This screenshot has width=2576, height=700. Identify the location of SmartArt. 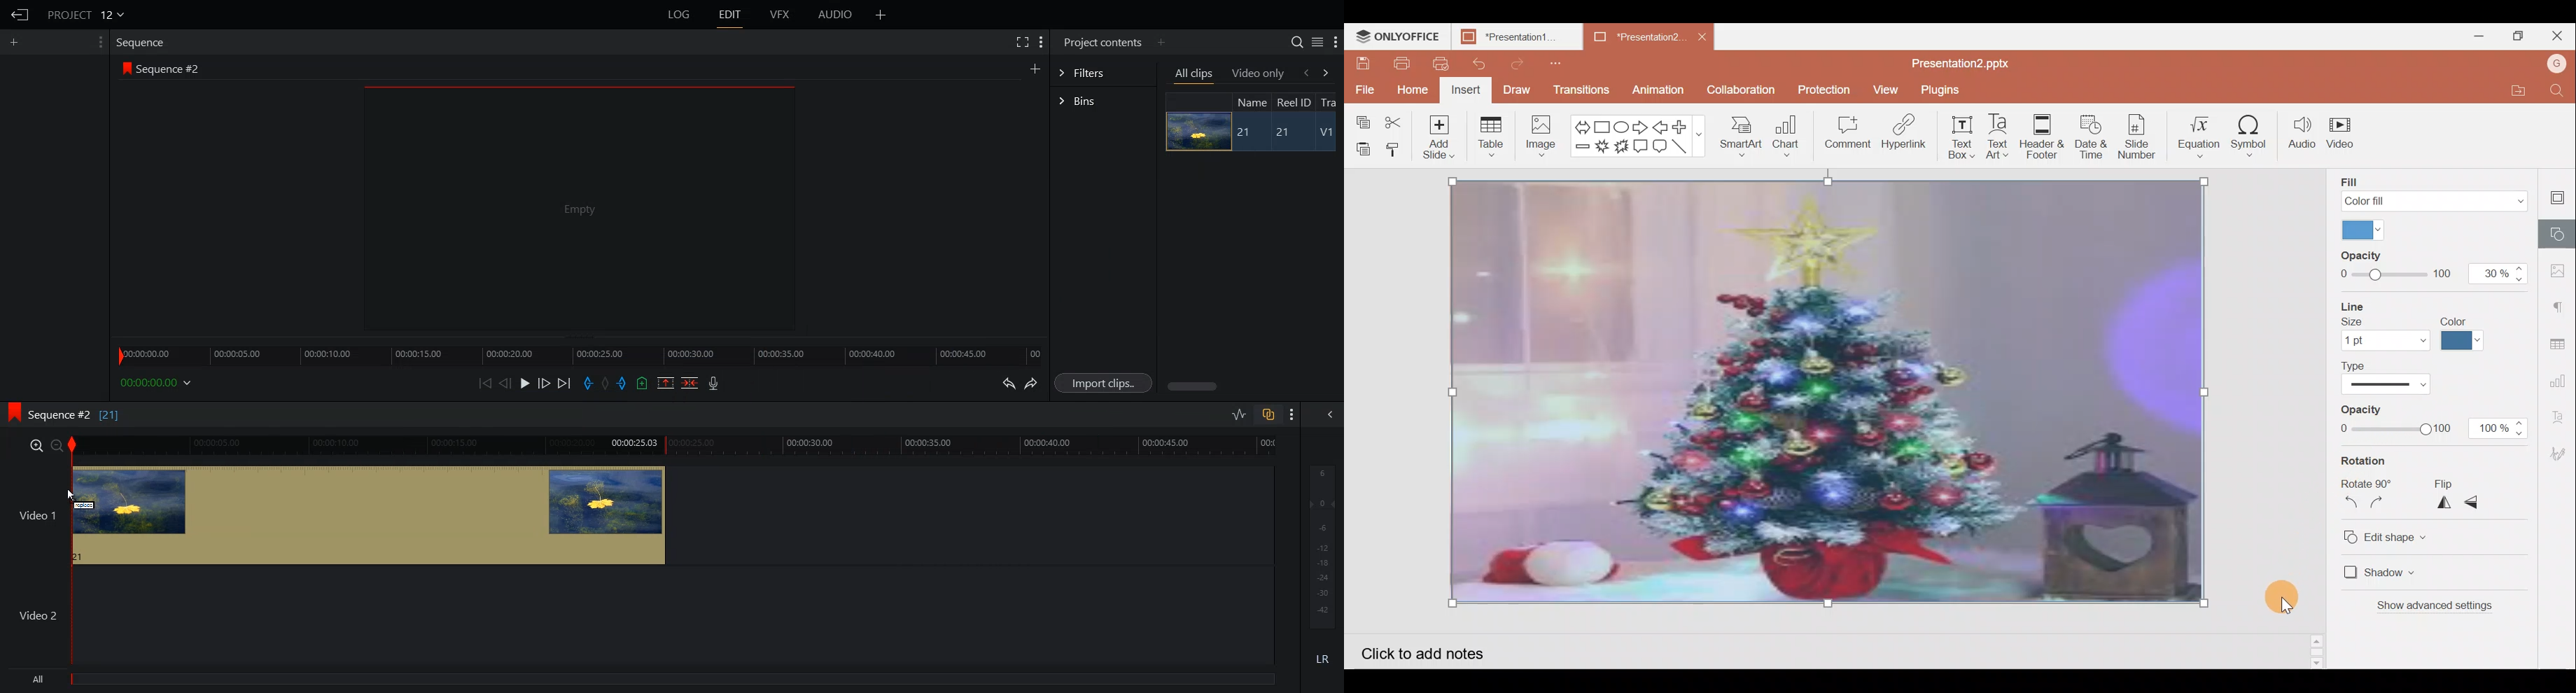
(1740, 139).